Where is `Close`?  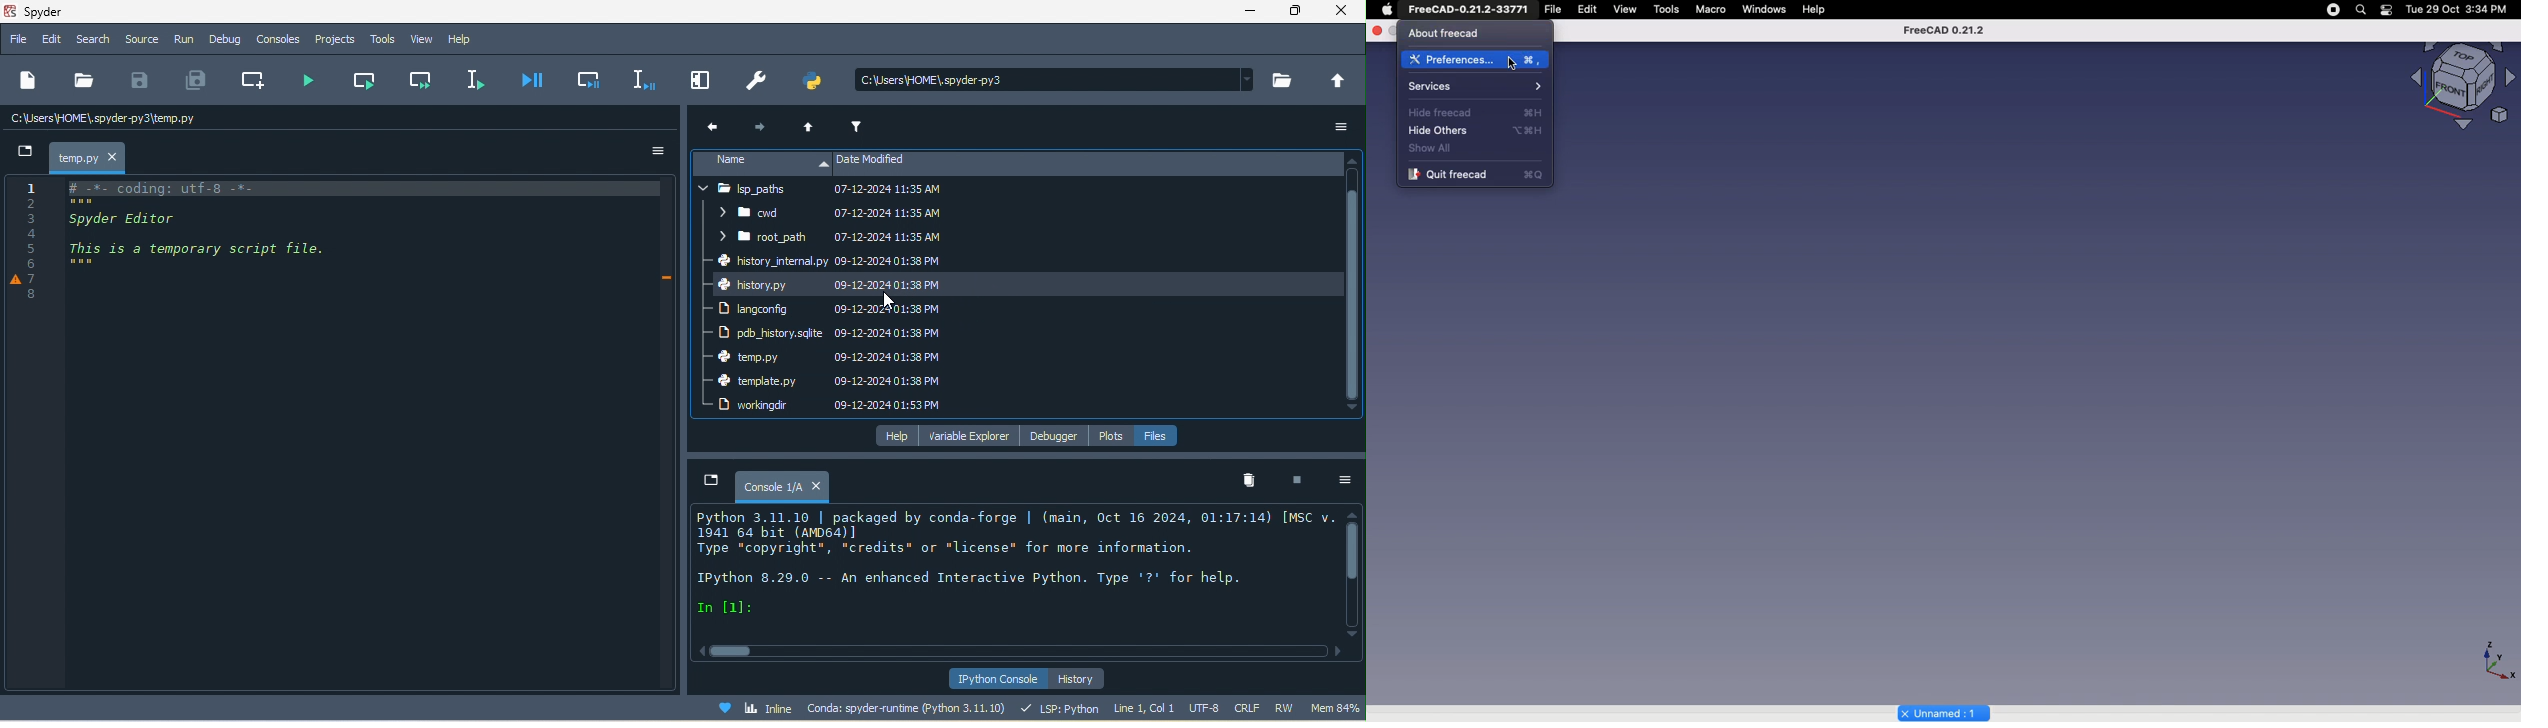 Close is located at coordinates (1380, 30).